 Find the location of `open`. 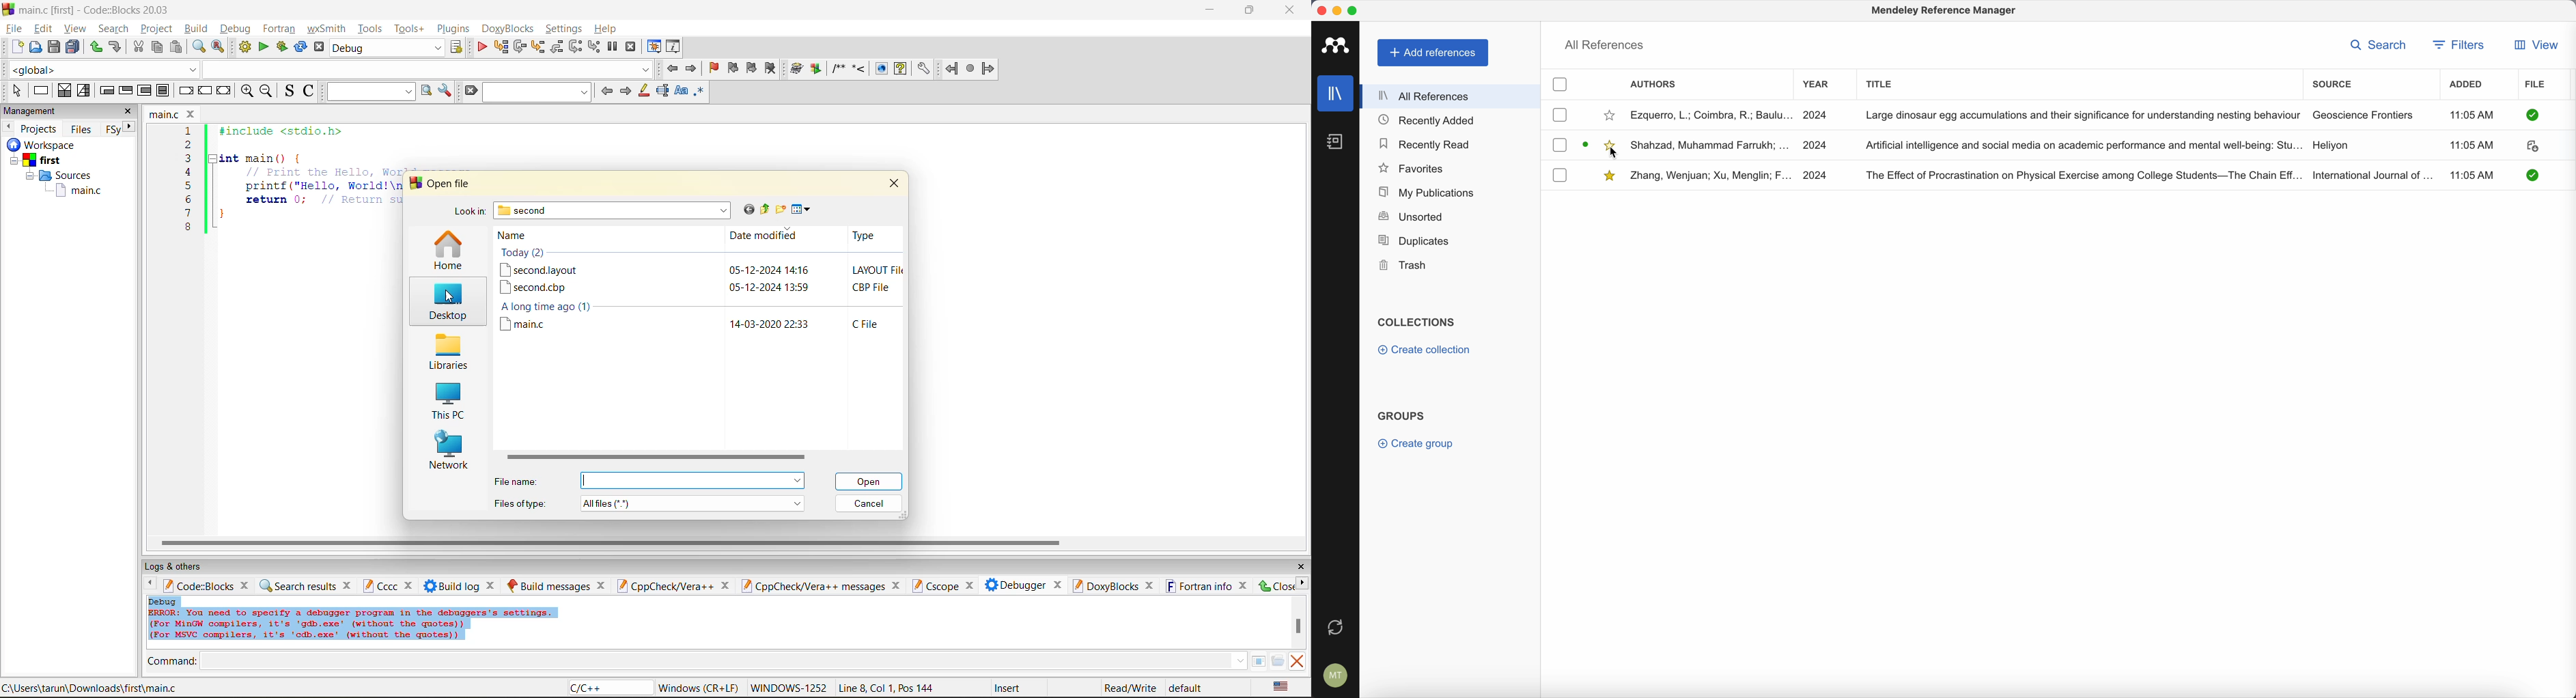

open is located at coordinates (36, 47).